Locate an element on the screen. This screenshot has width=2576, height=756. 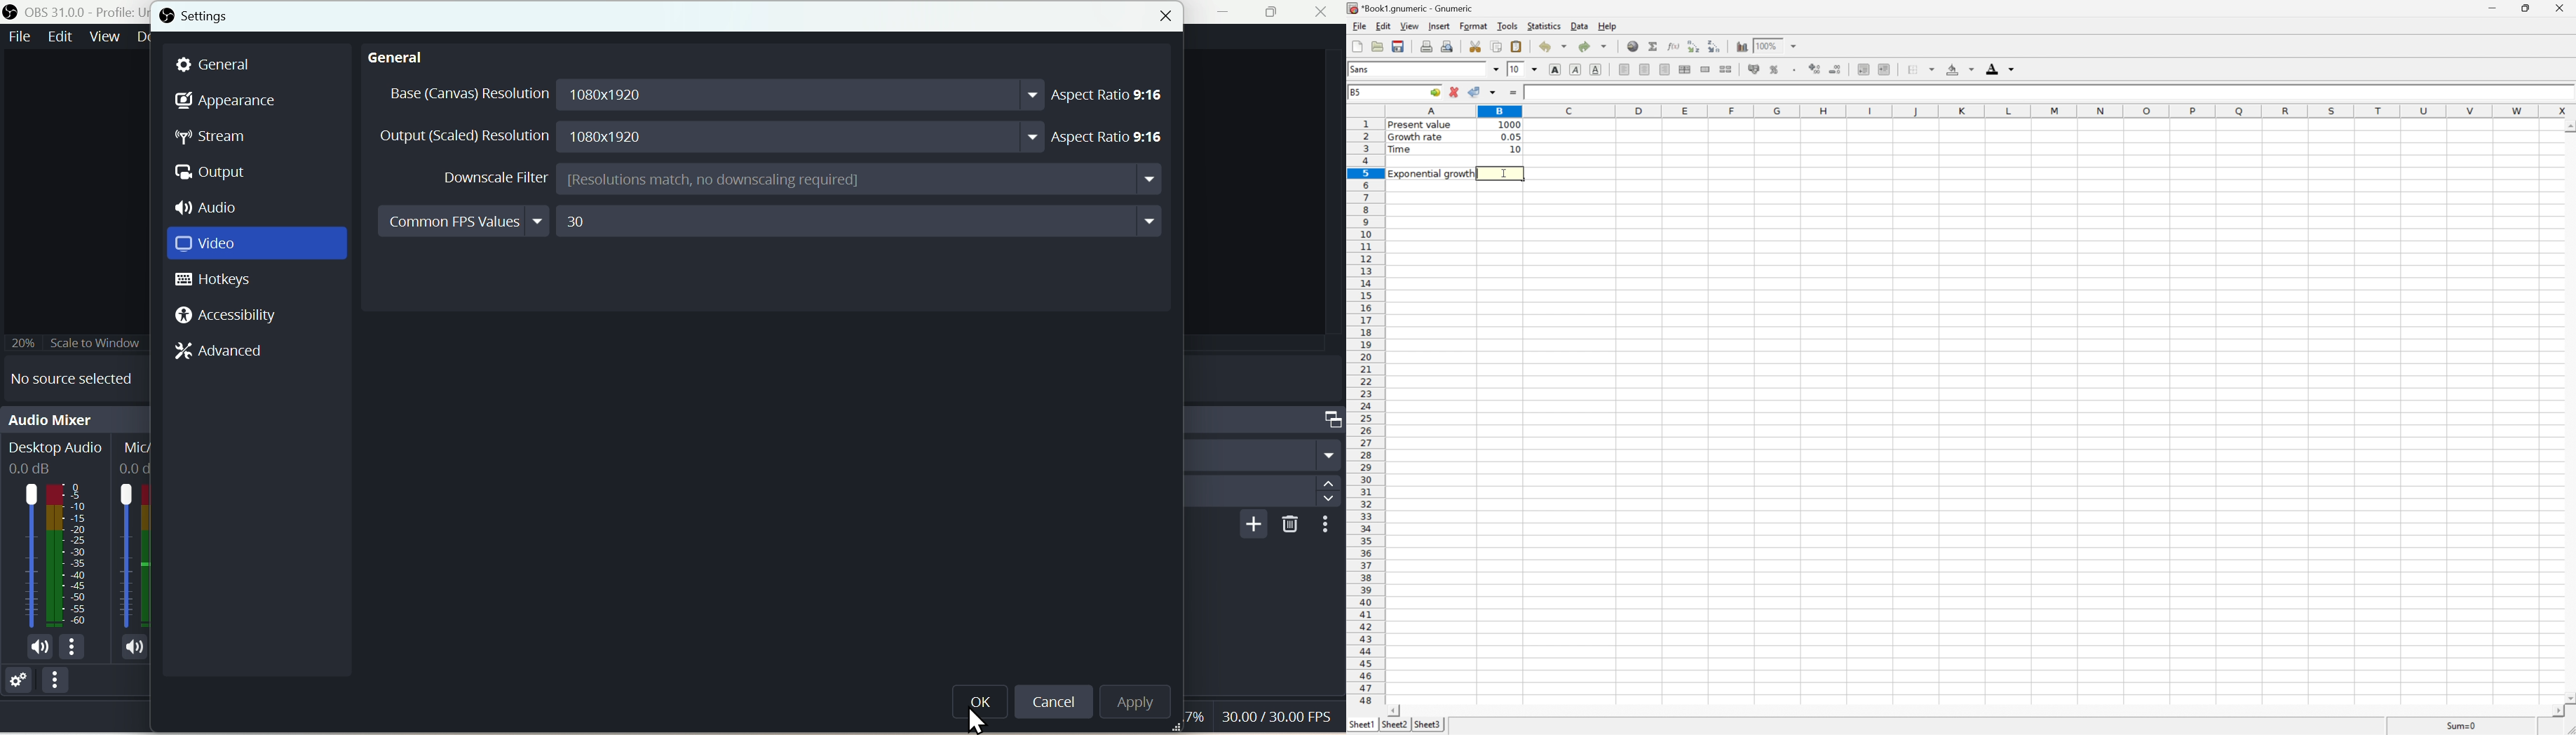
10 is located at coordinates (1513, 150).